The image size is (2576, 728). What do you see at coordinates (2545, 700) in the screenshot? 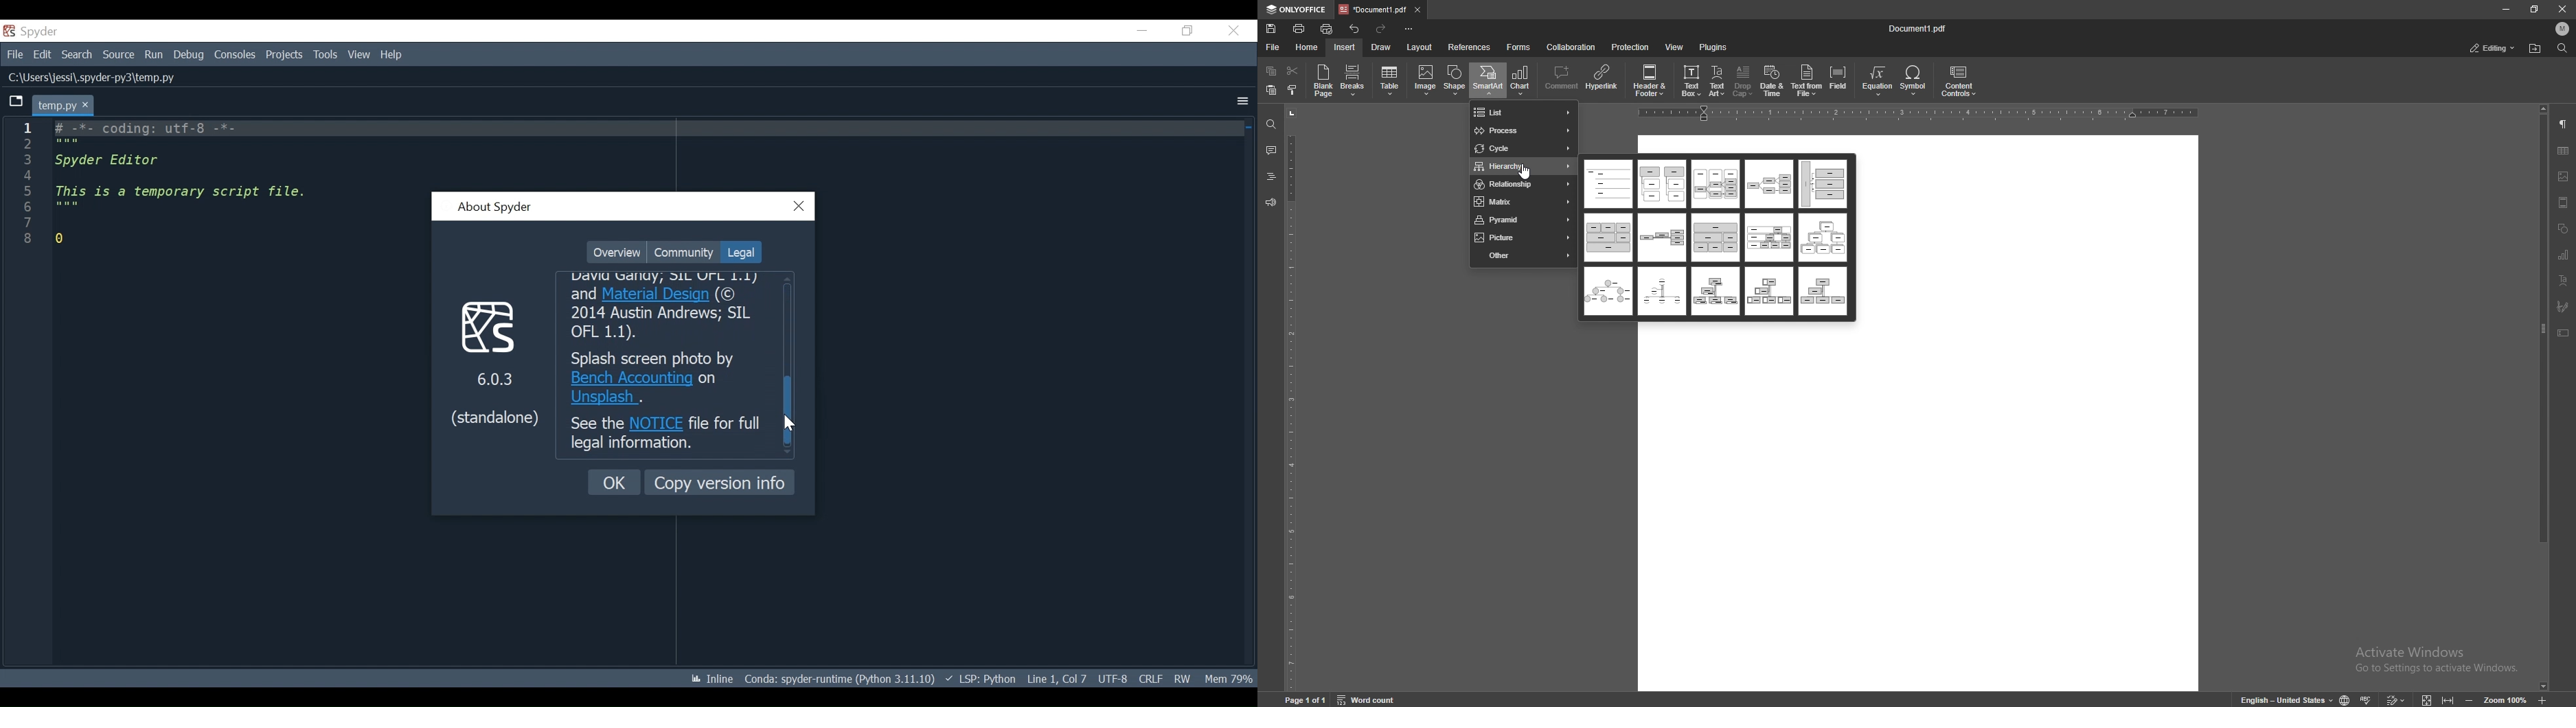
I see `zoom in` at bounding box center [2545, 700].